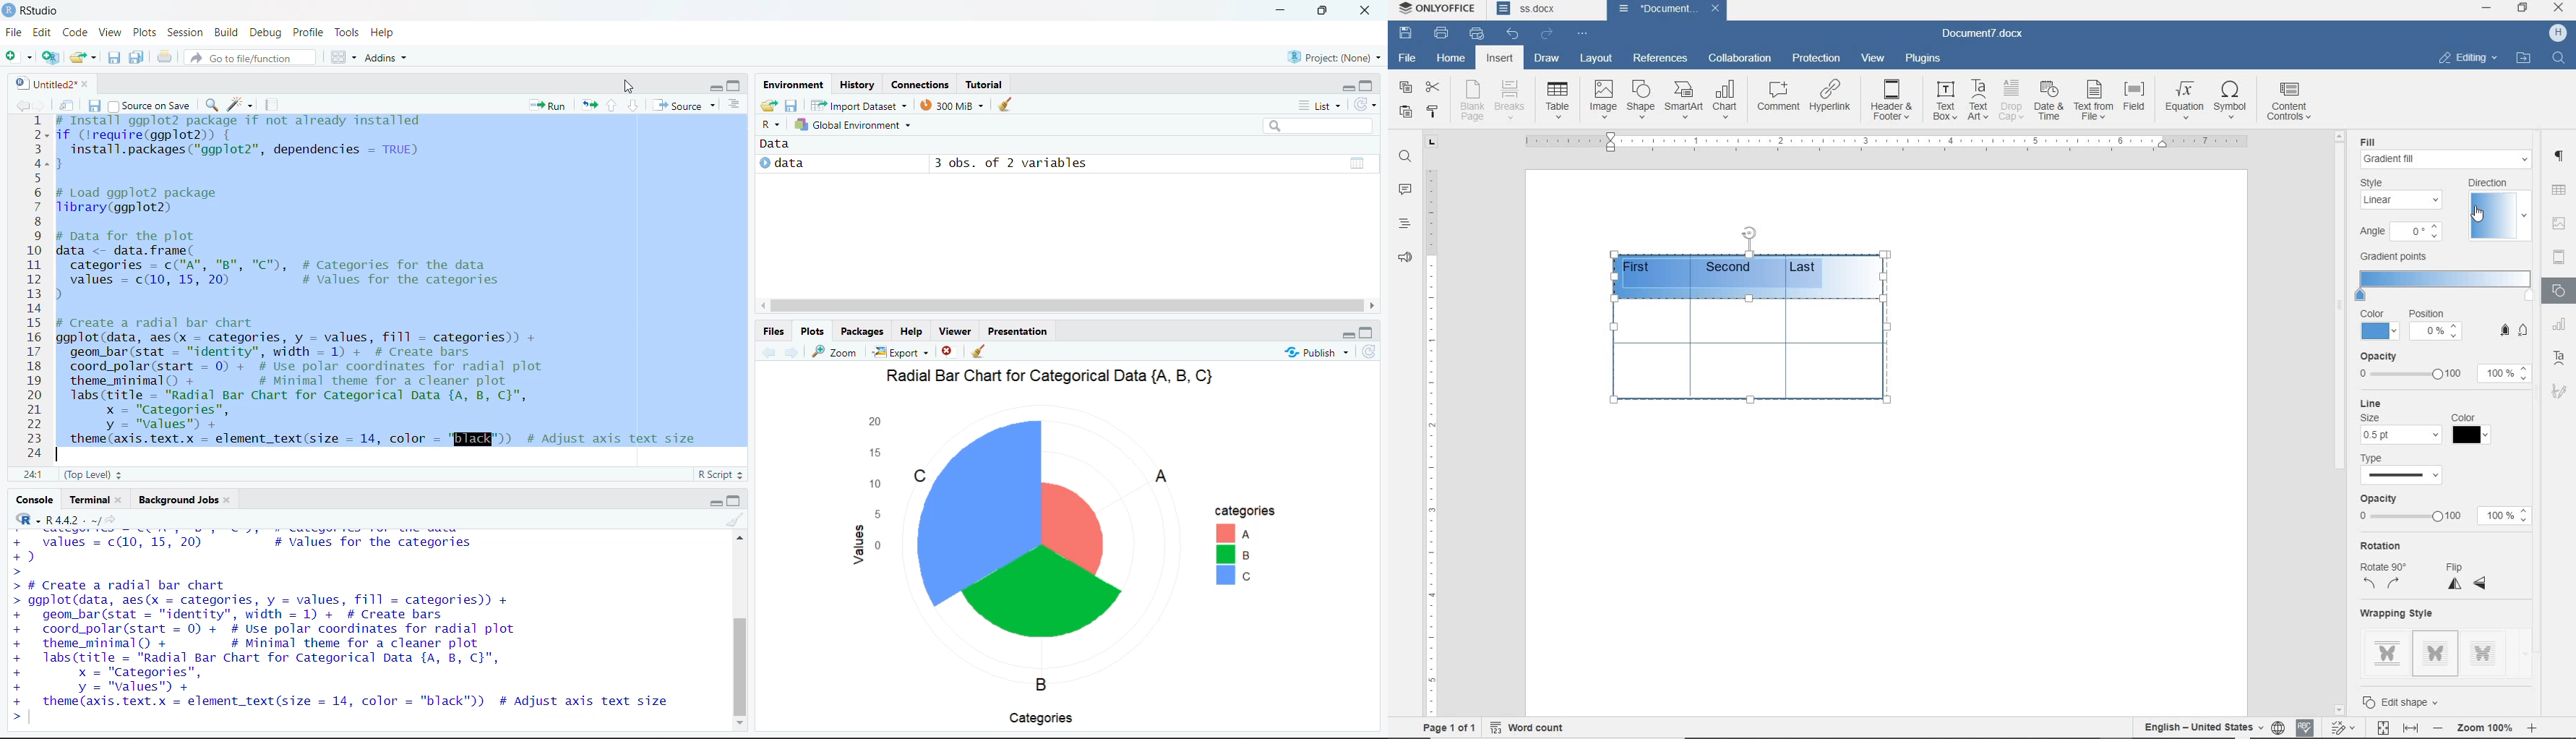 The image size is (2576, 756). What do you see at coordinates (1318, 9) in the screenshot?
I see `maximize` at bounding box center [1318, 9].